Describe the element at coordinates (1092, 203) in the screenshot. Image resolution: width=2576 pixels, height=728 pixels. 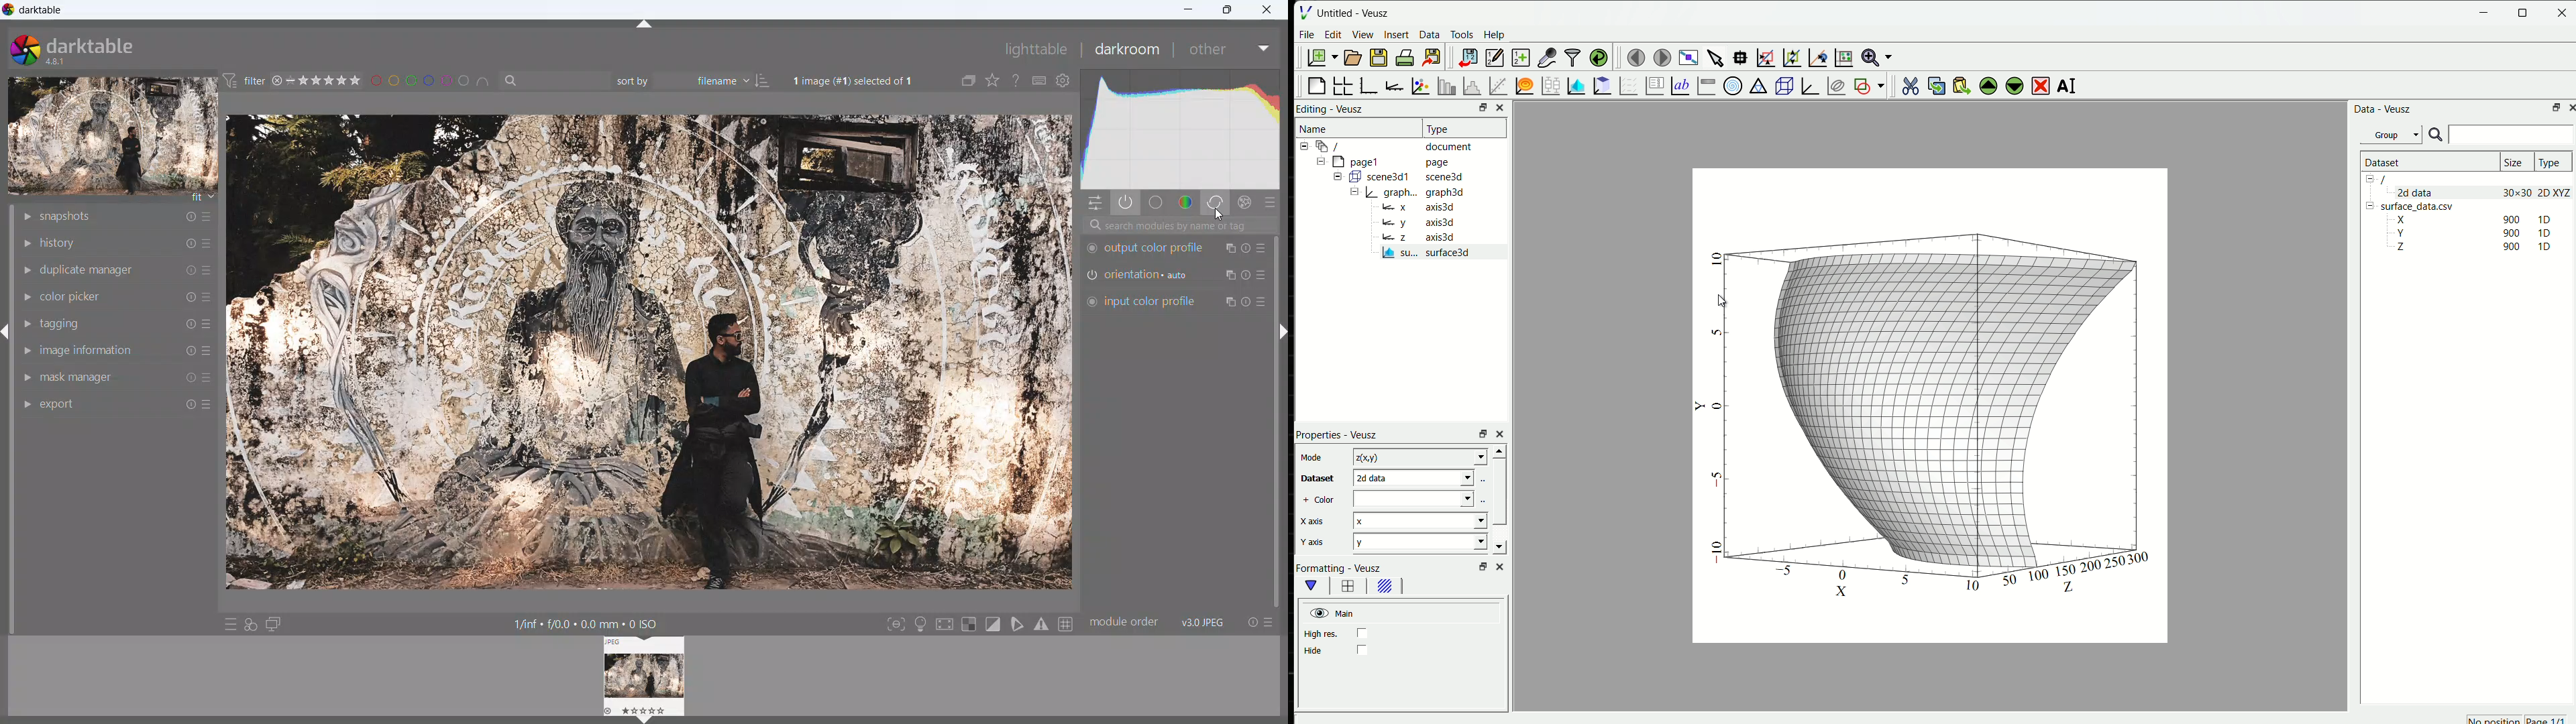
I see `quick actions panel` at that location.